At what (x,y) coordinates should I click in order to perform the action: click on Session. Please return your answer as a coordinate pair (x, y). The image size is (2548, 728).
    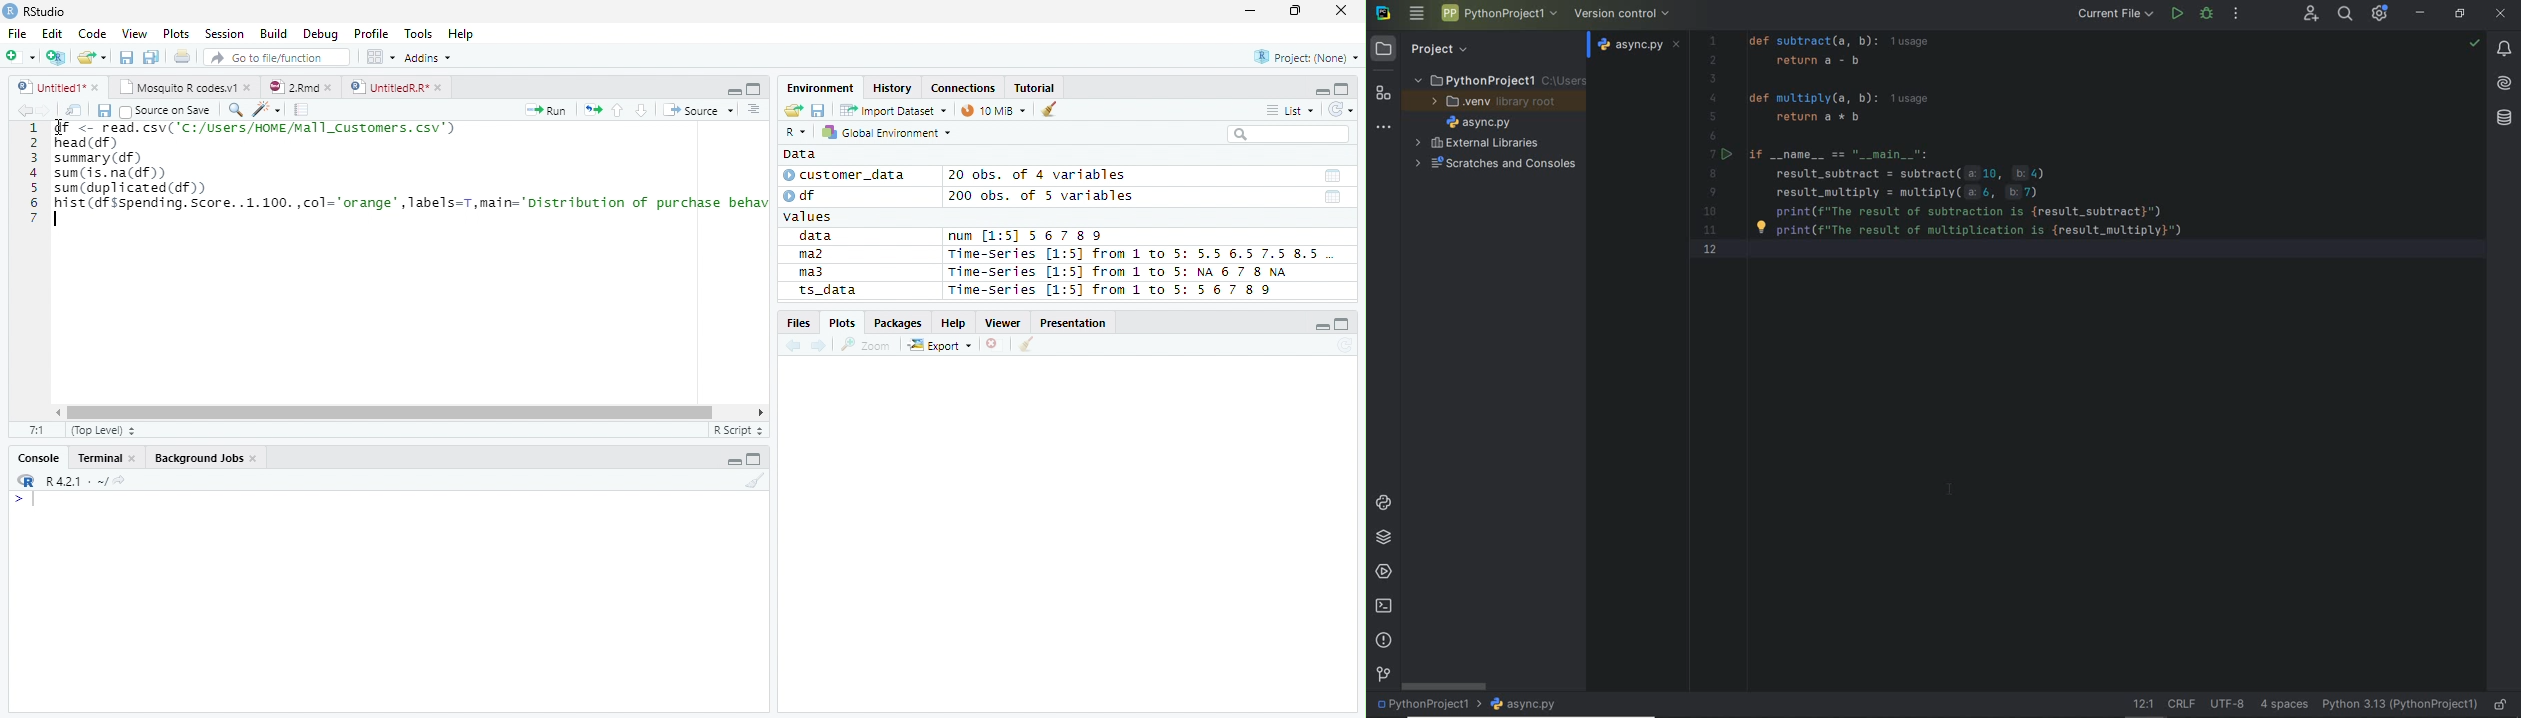
    Looking at the image, I should click on (223, 33).